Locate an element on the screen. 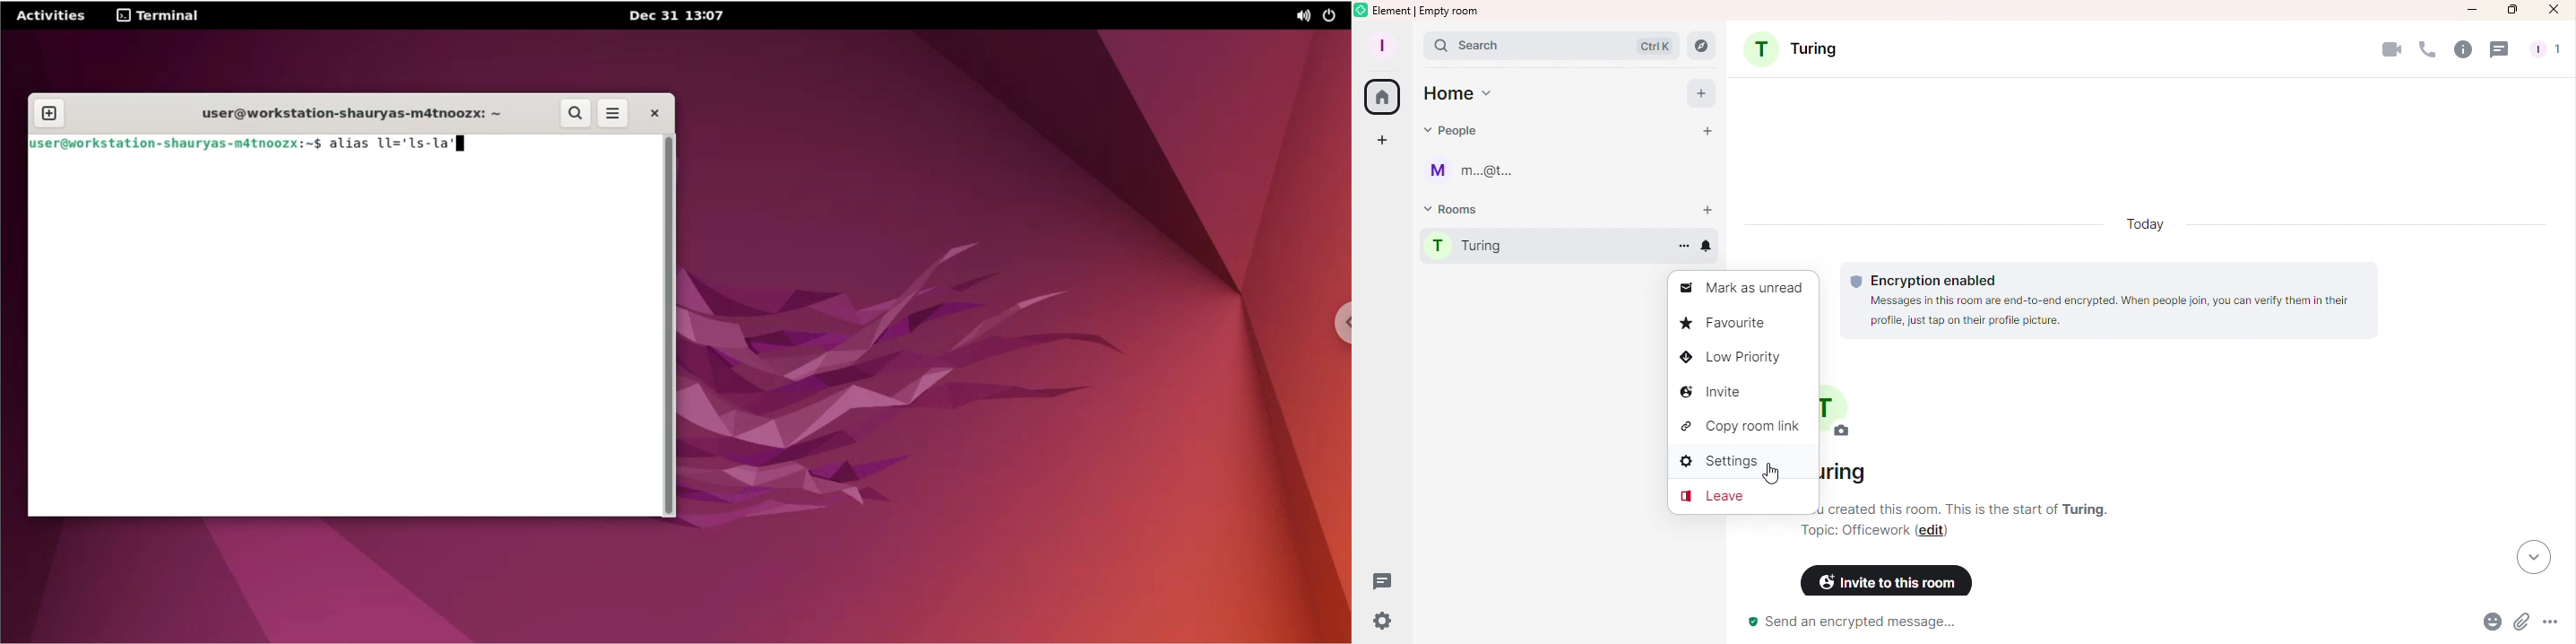  Mark as unread is located at coordinates (1743, 285).